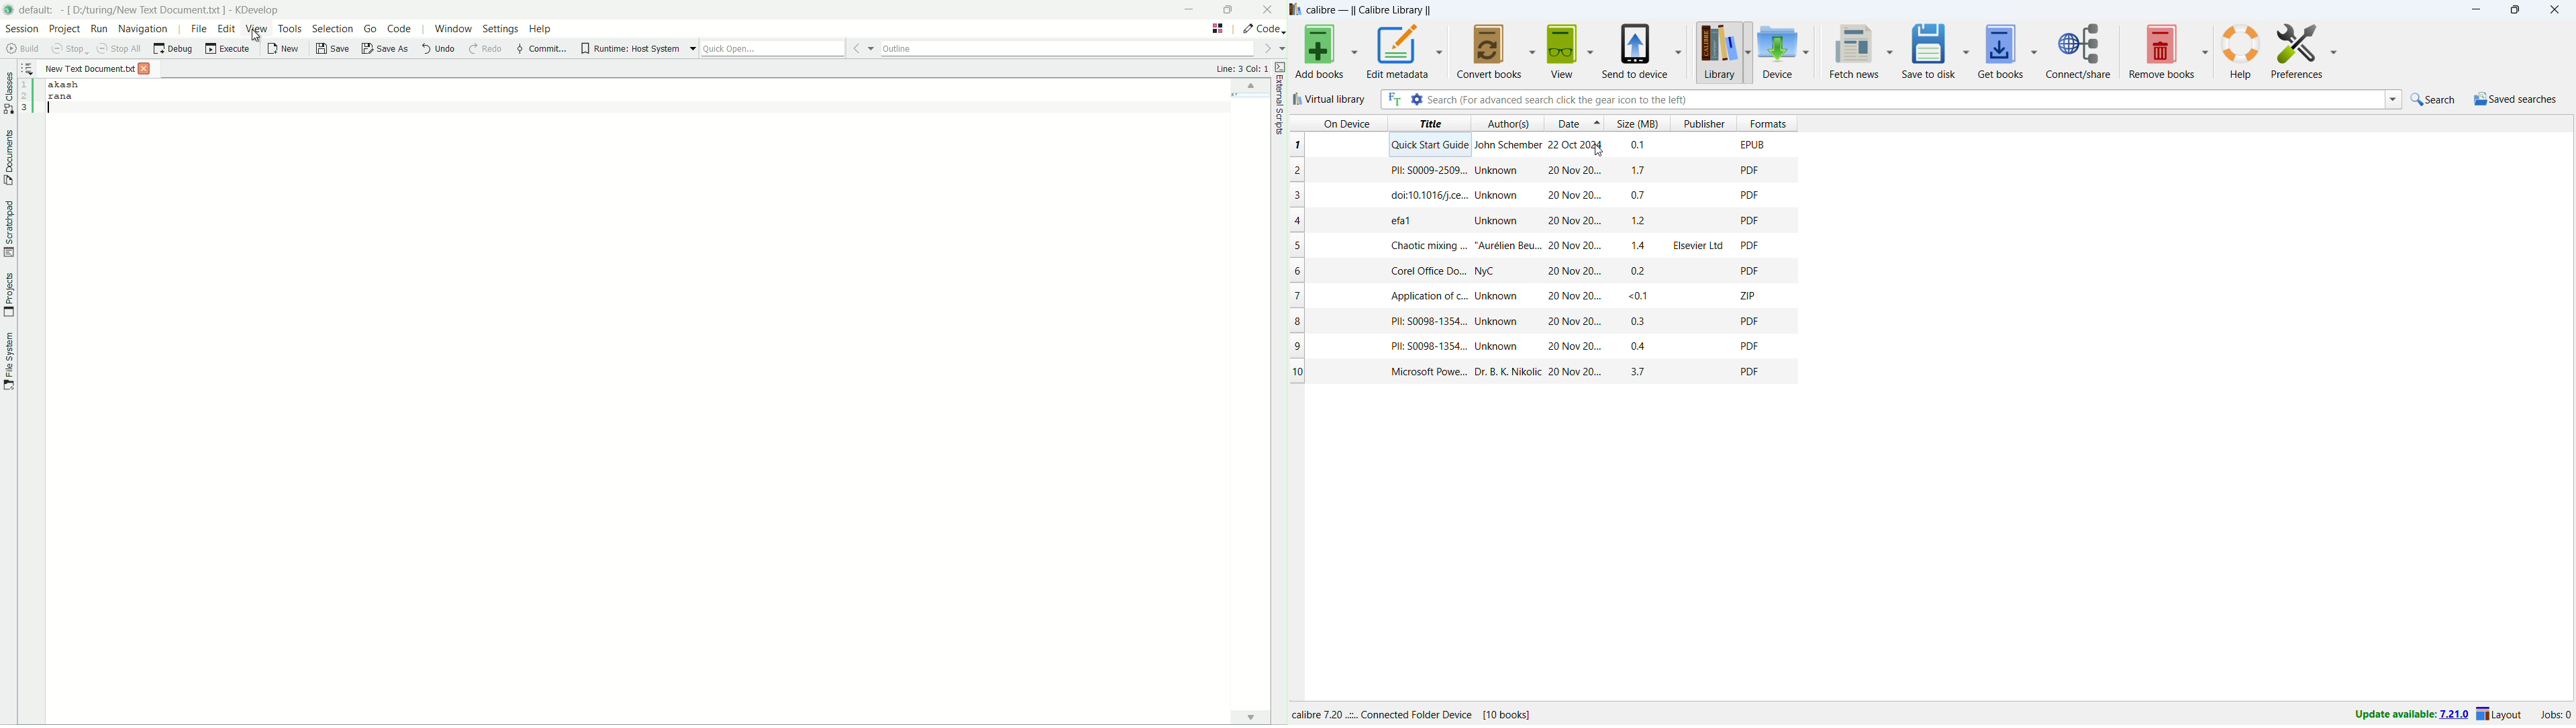  I want to click on send to device options, so click(1679, 50).